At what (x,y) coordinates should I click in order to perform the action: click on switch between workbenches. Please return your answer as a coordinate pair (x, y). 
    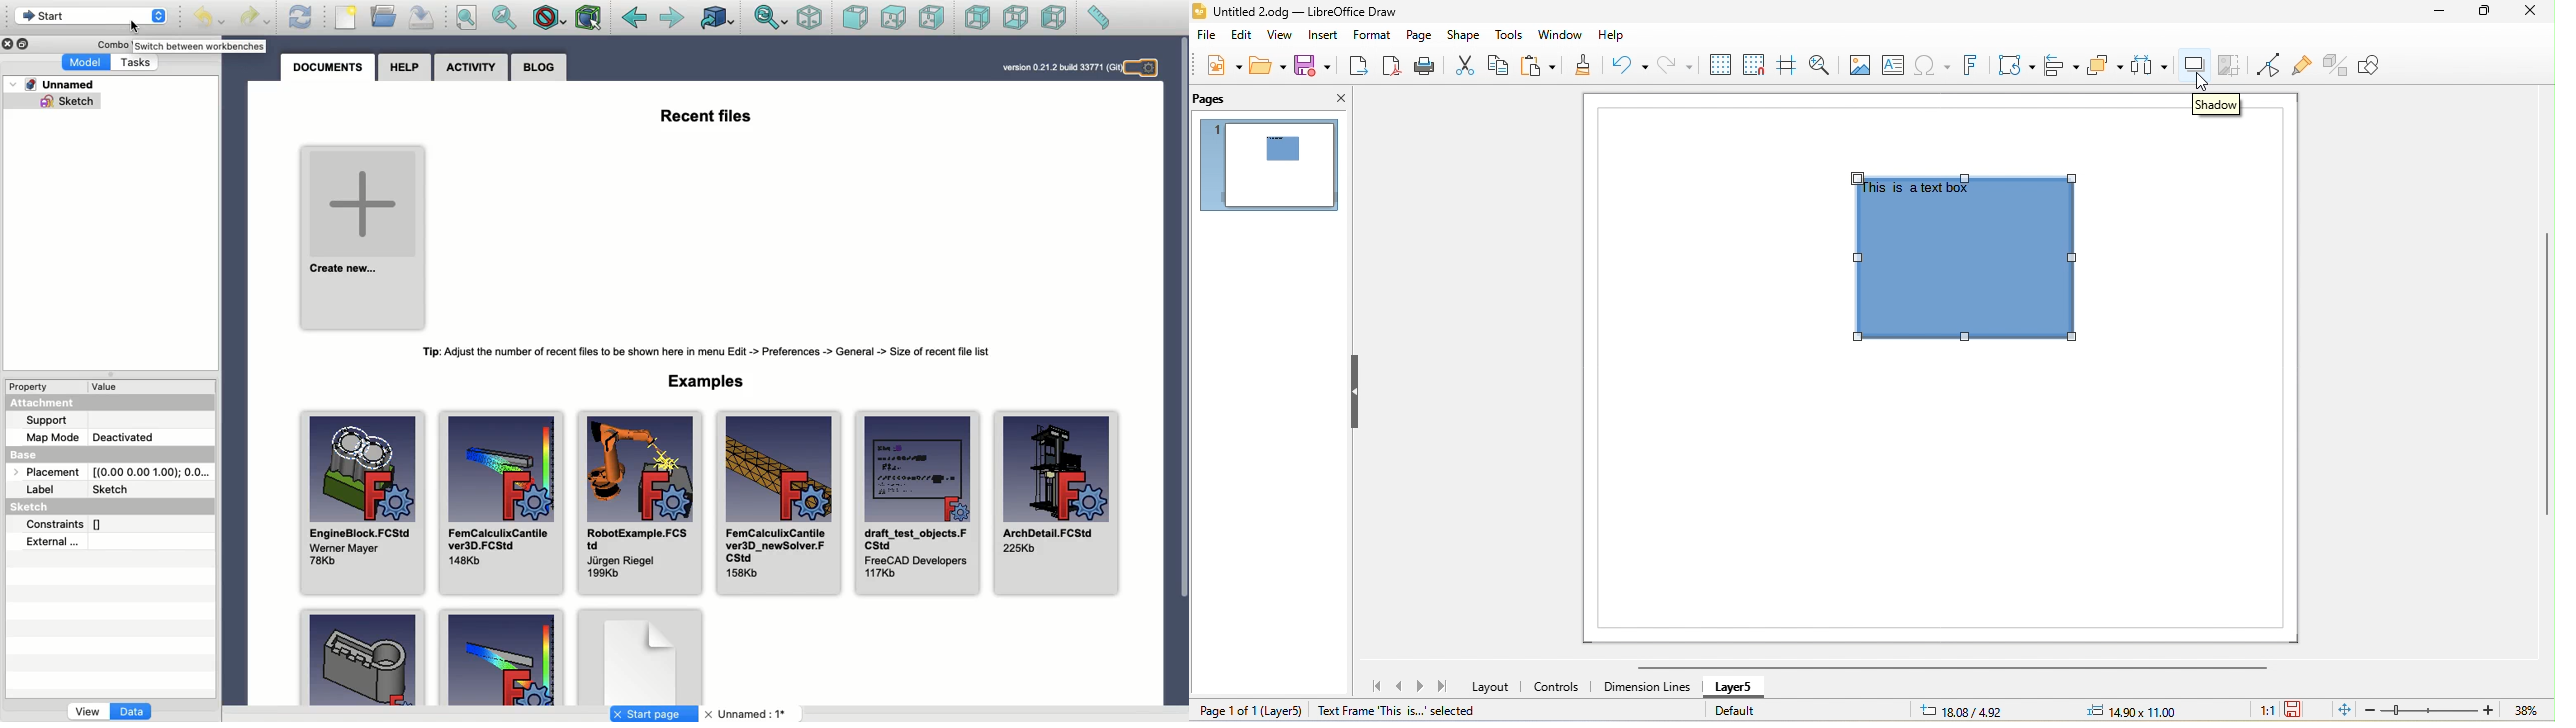
    Looking at the image, I should click on (201, 47).